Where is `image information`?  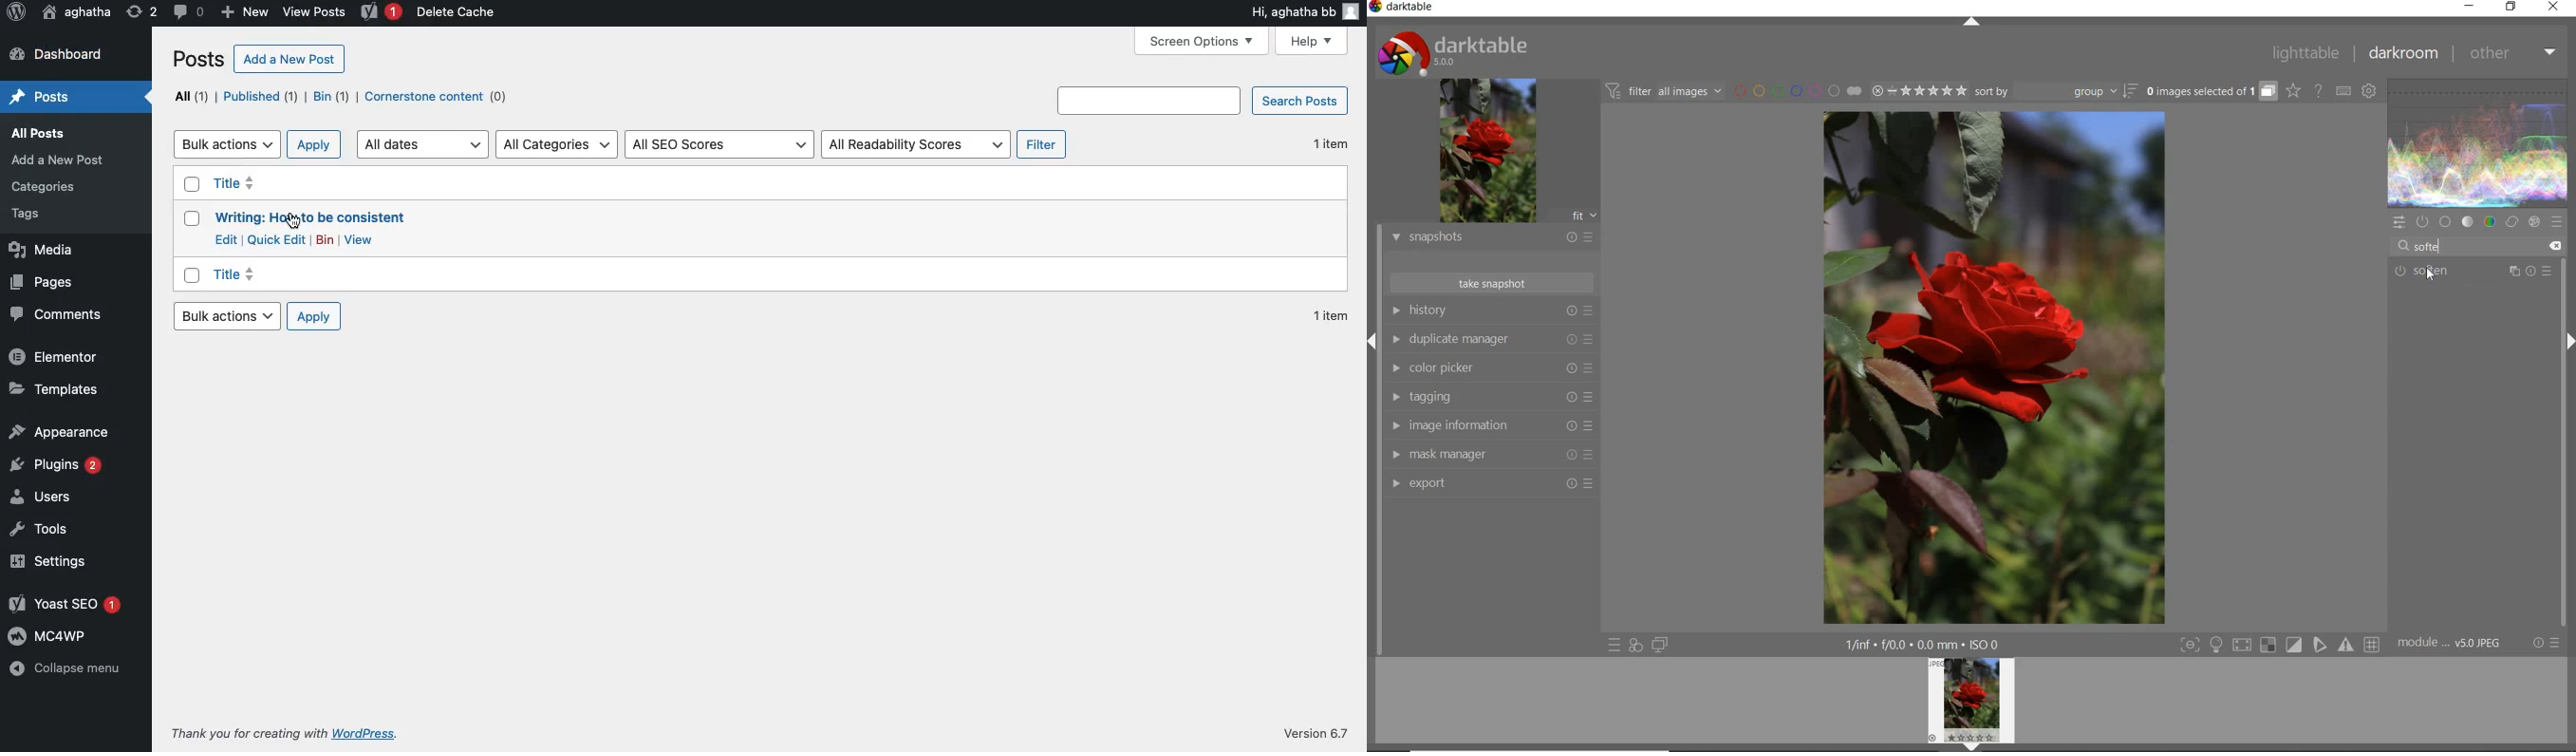
image information is located at coordinates (1490, 426).